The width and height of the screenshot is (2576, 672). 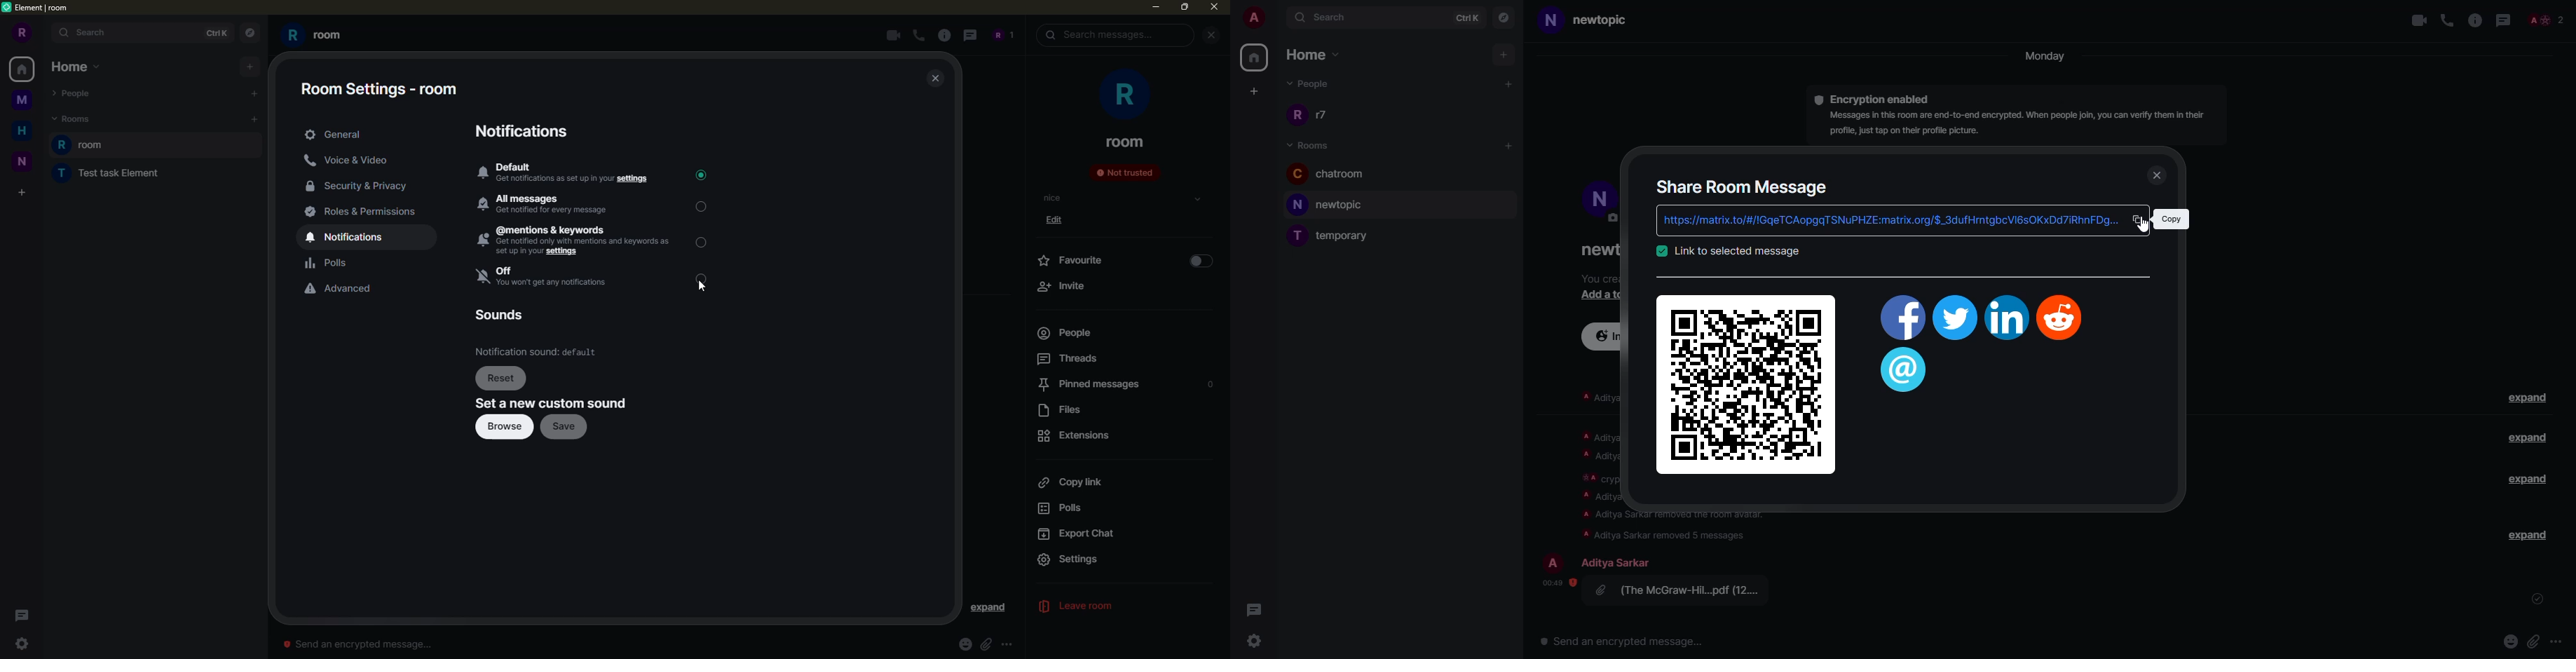 I want to click on maximize, so click(x=1185, y=8).